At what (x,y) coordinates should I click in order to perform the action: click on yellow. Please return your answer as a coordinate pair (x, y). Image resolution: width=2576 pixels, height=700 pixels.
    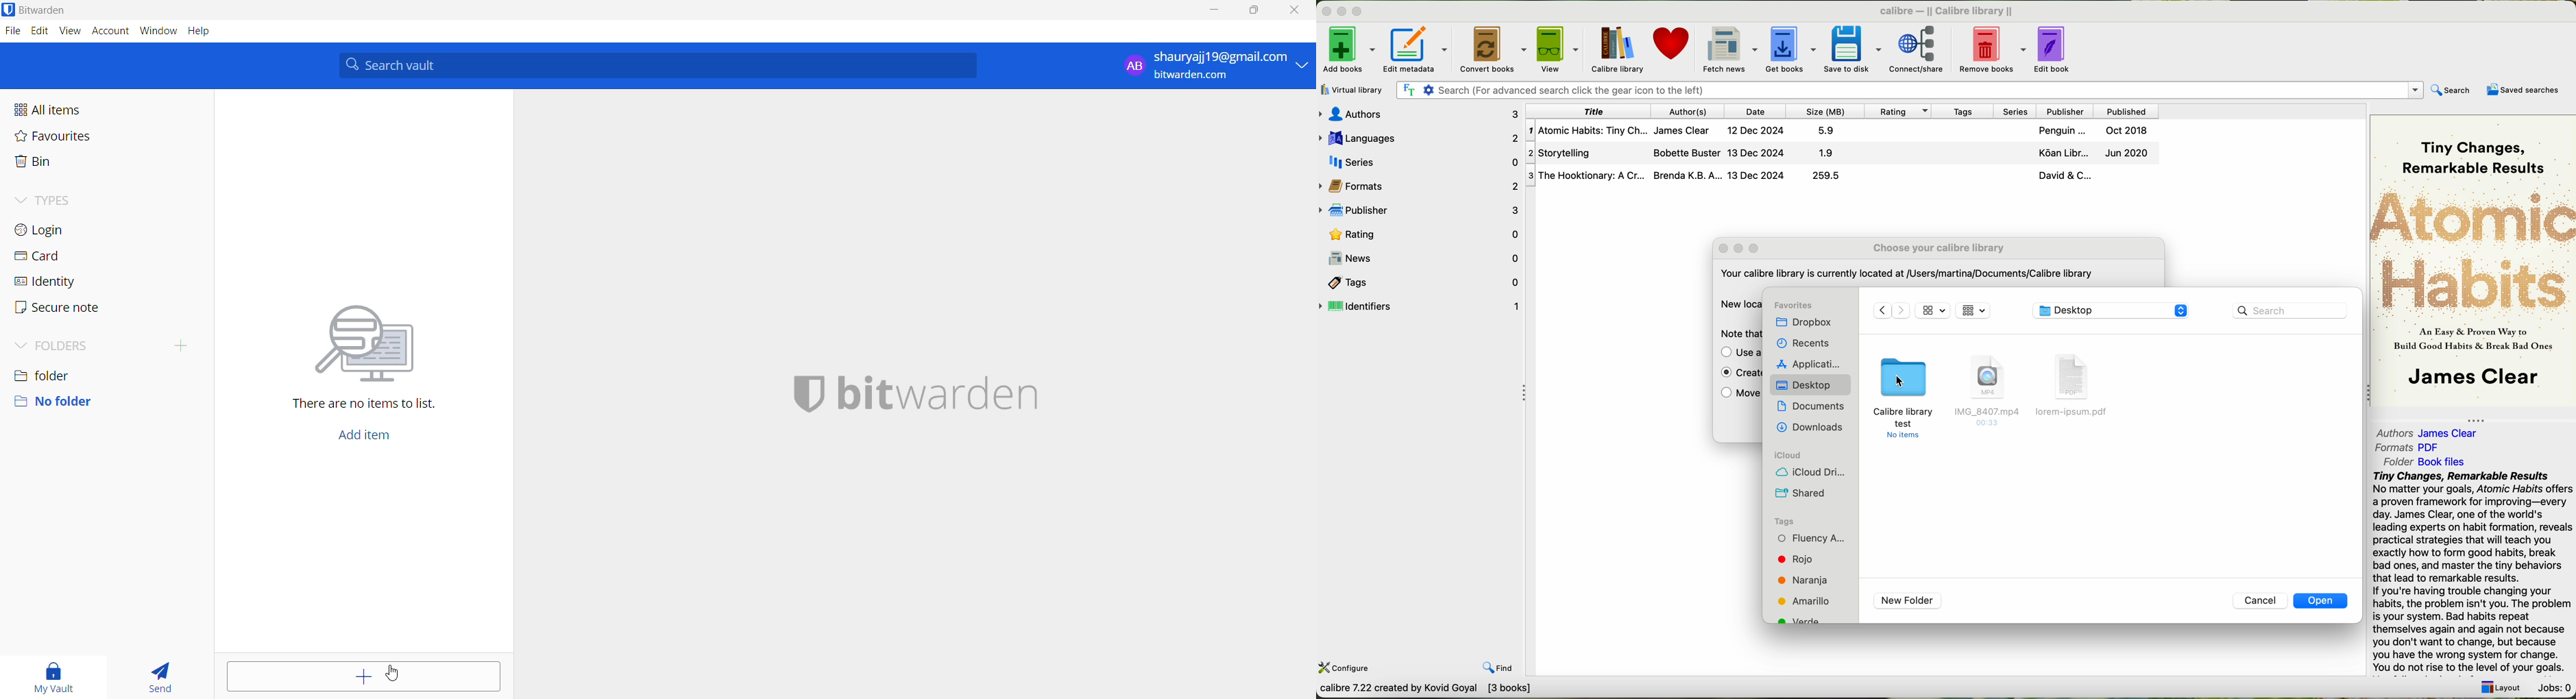
    Looking at the image, I should click on (1805, 600).